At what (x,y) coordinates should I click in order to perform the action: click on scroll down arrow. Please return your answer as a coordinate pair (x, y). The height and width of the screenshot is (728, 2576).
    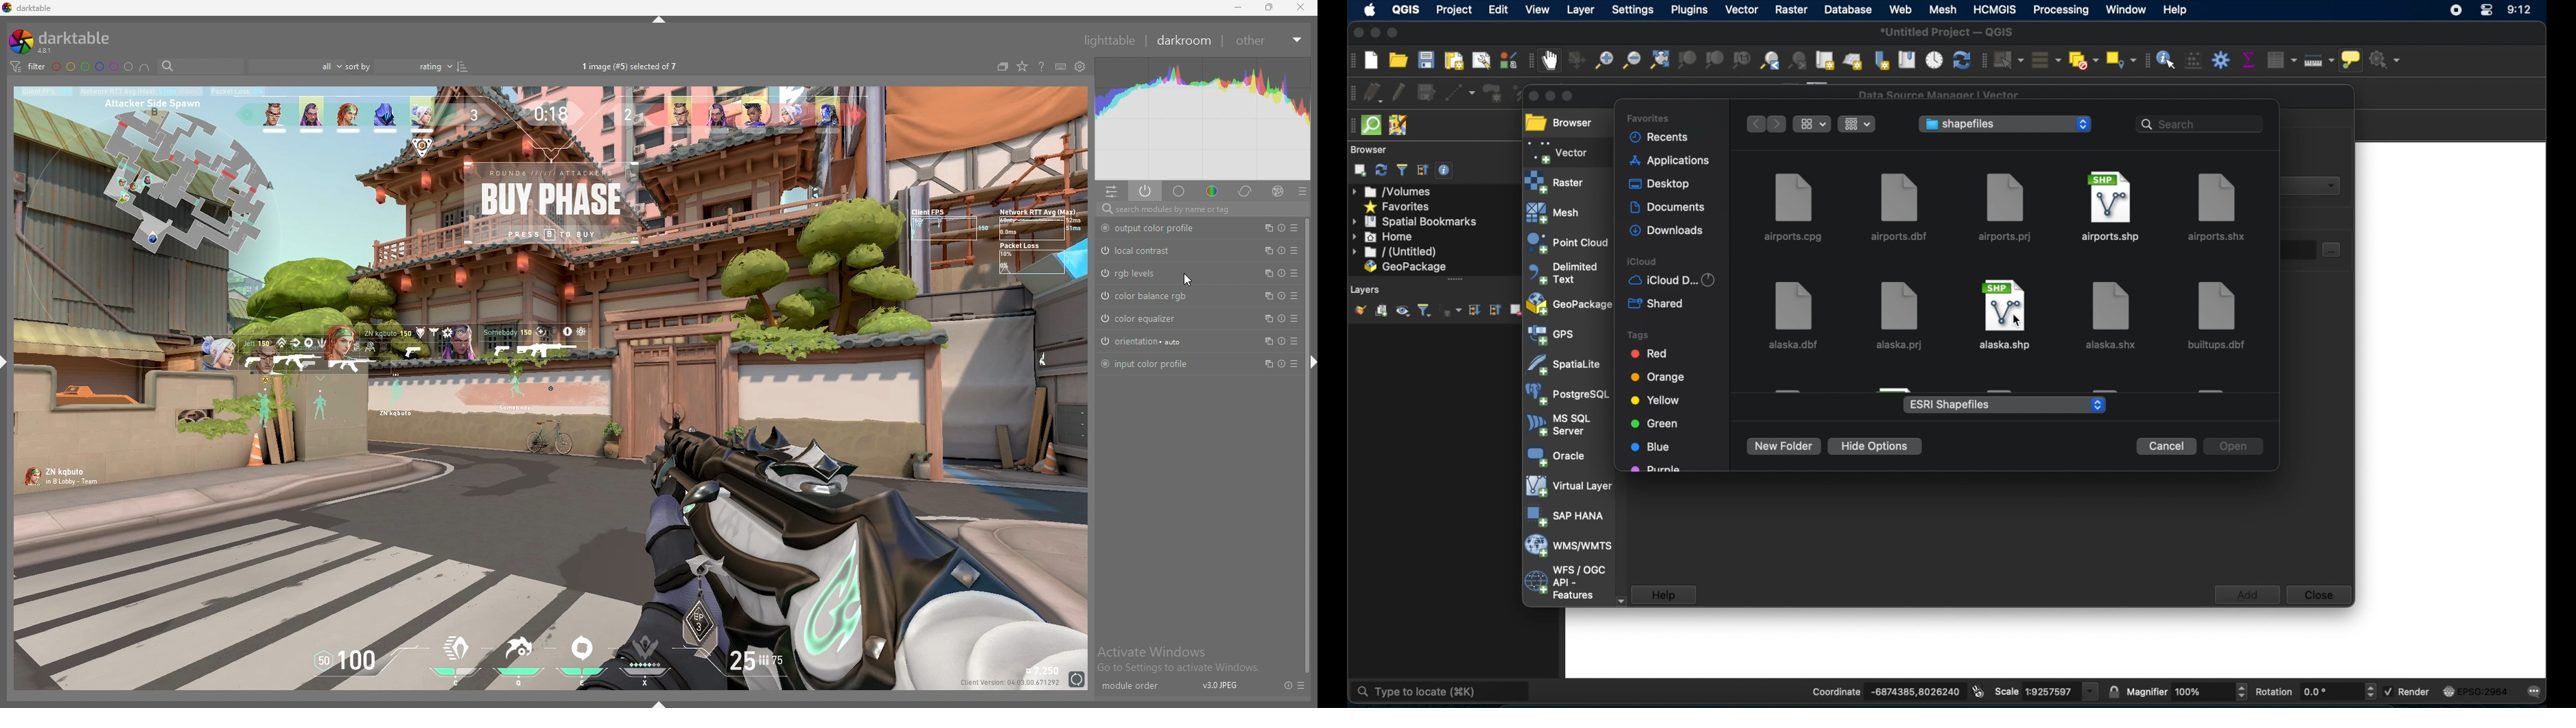
    Looking at the image, I should click on (1621, 600).